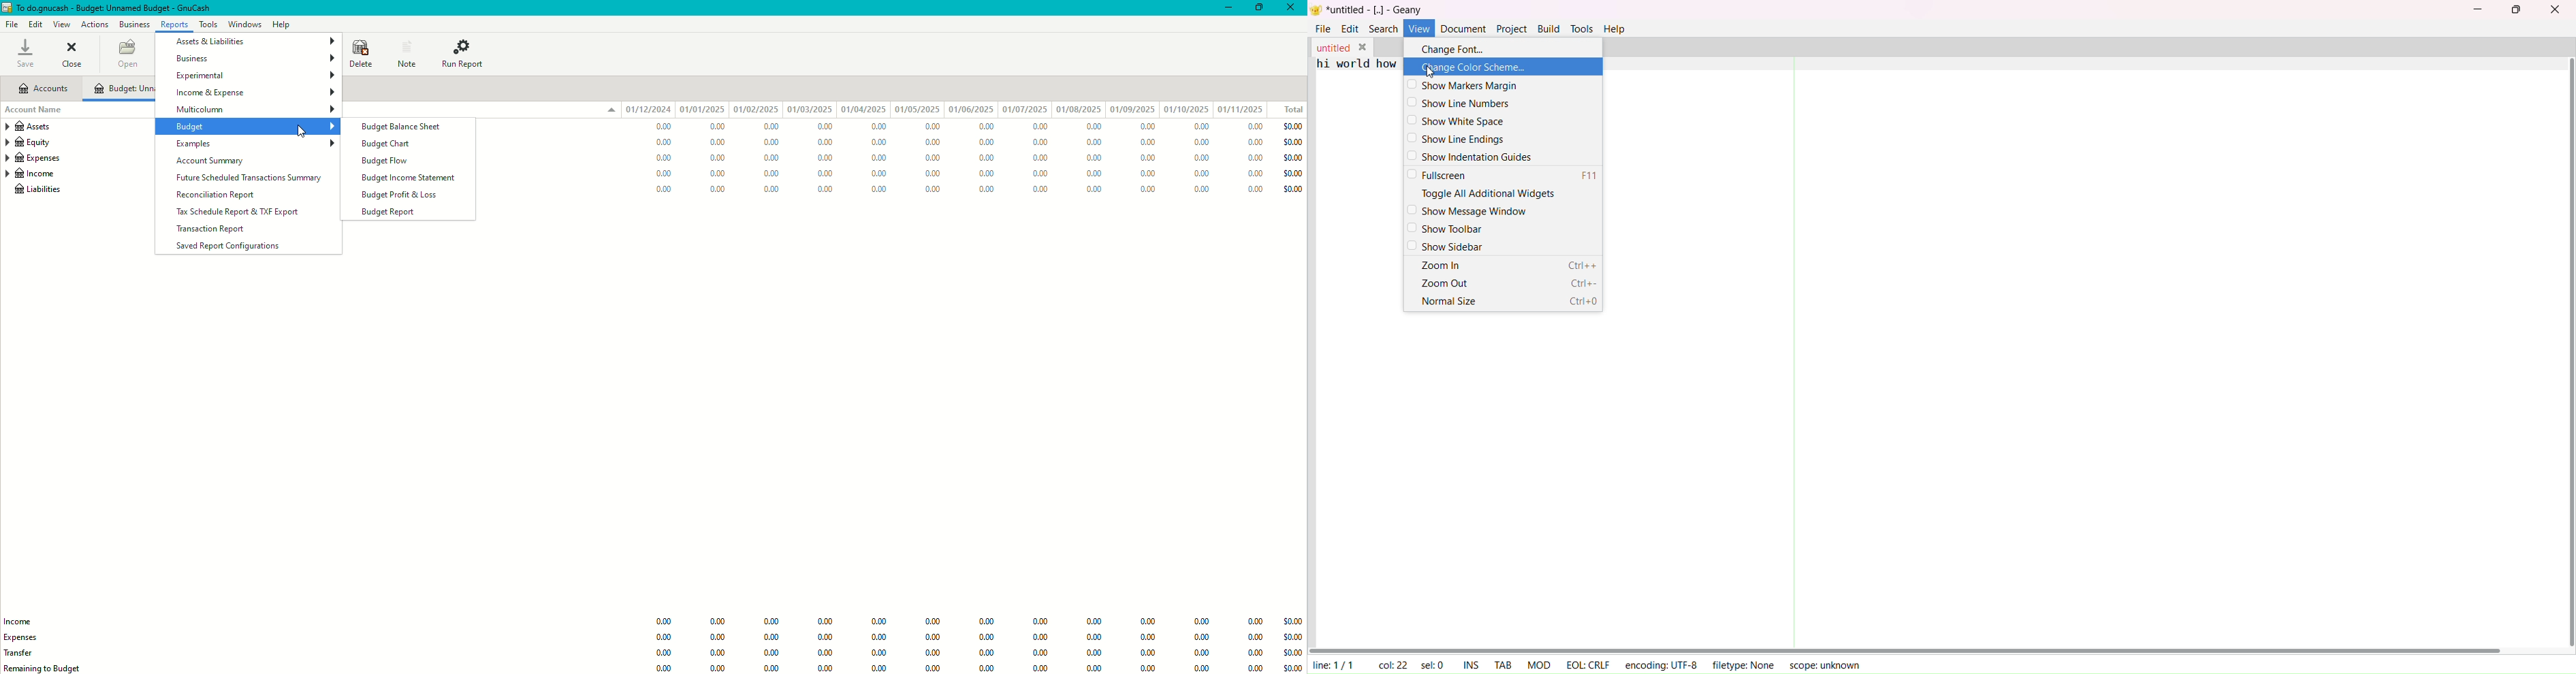 Image resolution: width=2576 pixels, height=700 pixels. Describe the element at coordinates (1132, 110) in the screenshot. I see `01/09/2025` at that location.